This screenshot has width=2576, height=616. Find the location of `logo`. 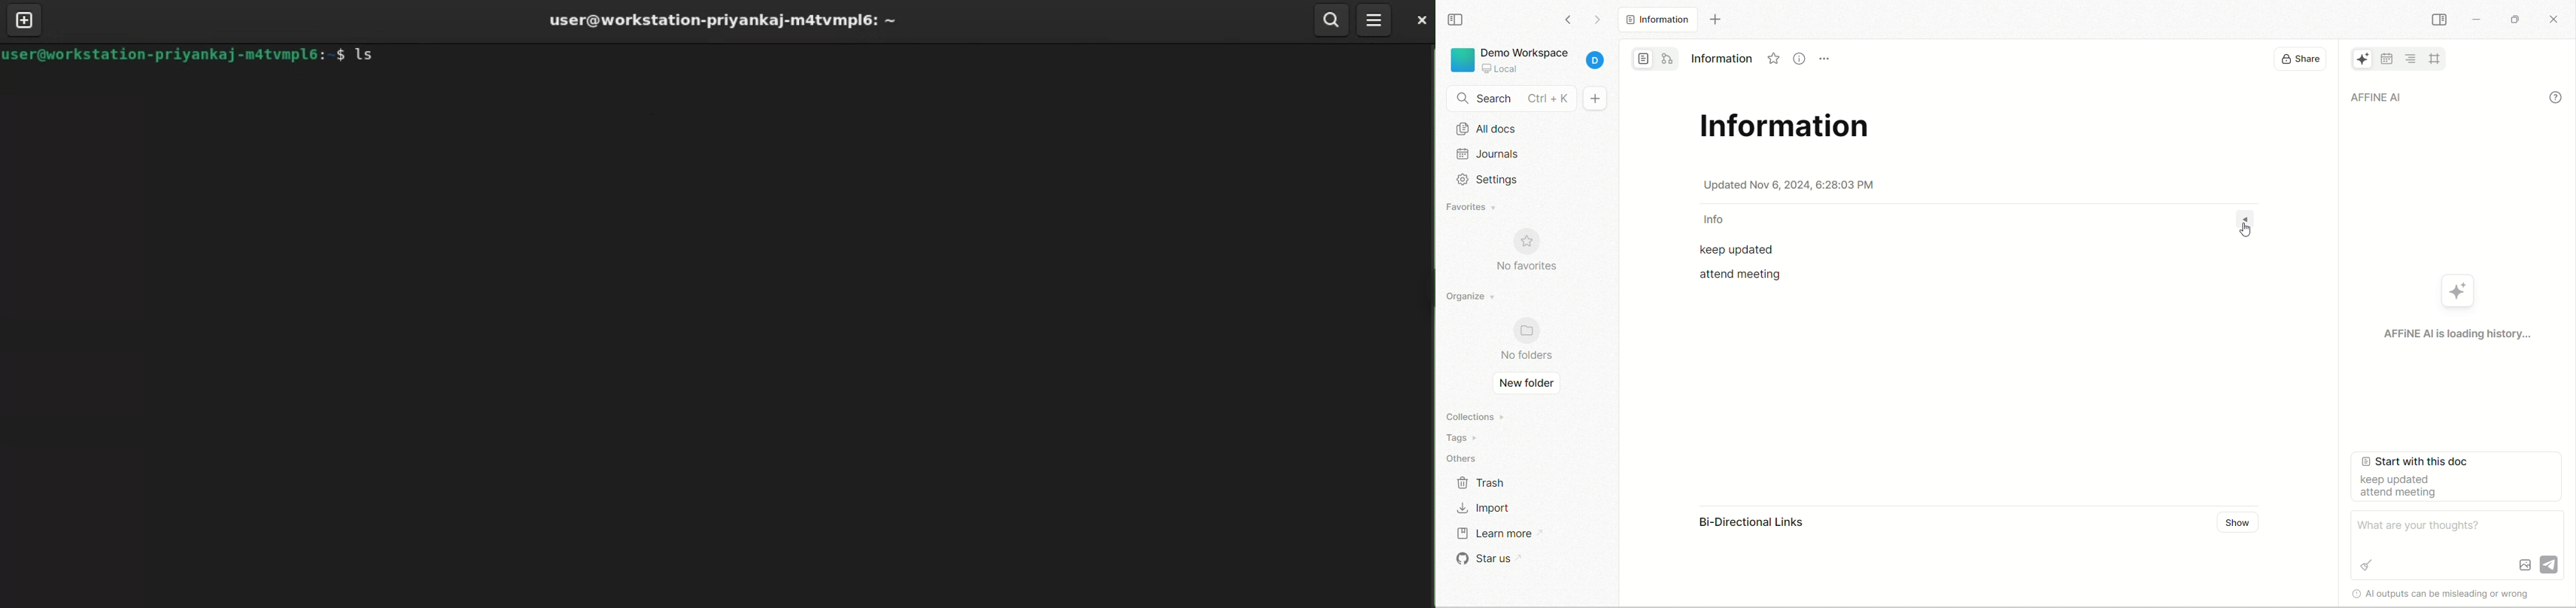

logo is located at coordinates (1461, 62).